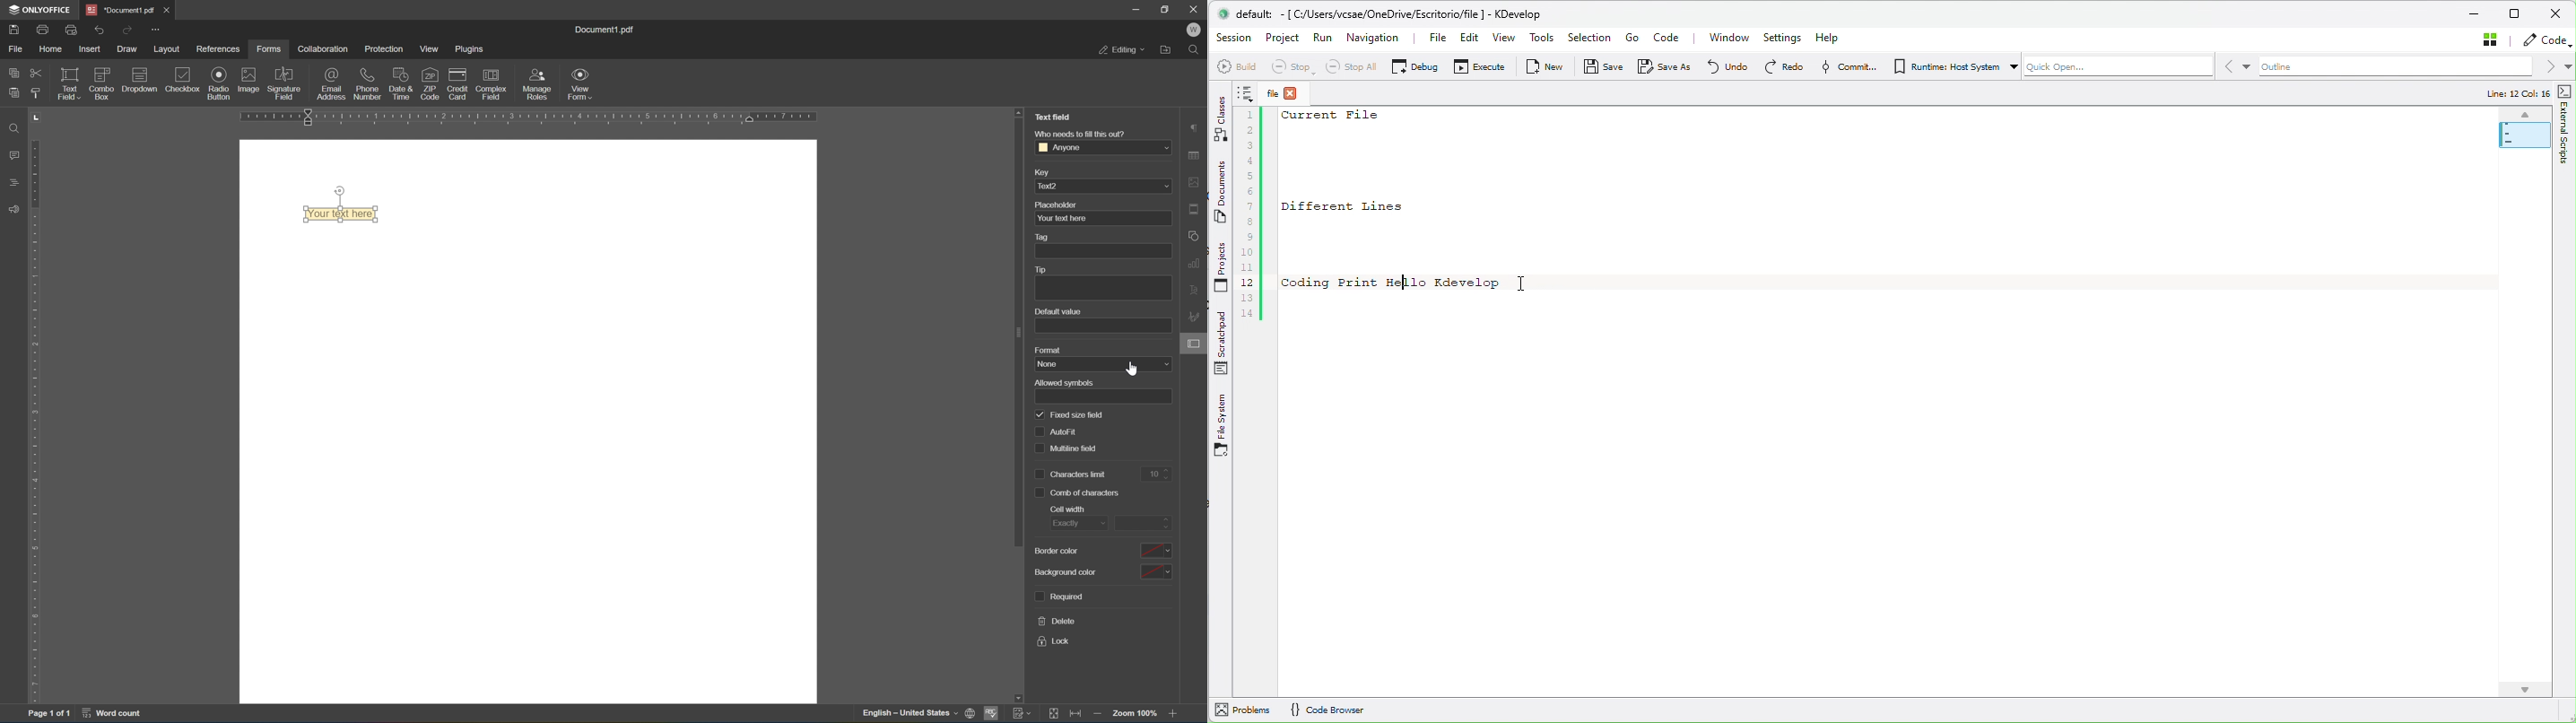 The height and width of the screenshot is (728, 2576). What do you see at coordinates (1056, 204) in the screenshot?
I see `placeholder` at bounding box center [1056, 204].